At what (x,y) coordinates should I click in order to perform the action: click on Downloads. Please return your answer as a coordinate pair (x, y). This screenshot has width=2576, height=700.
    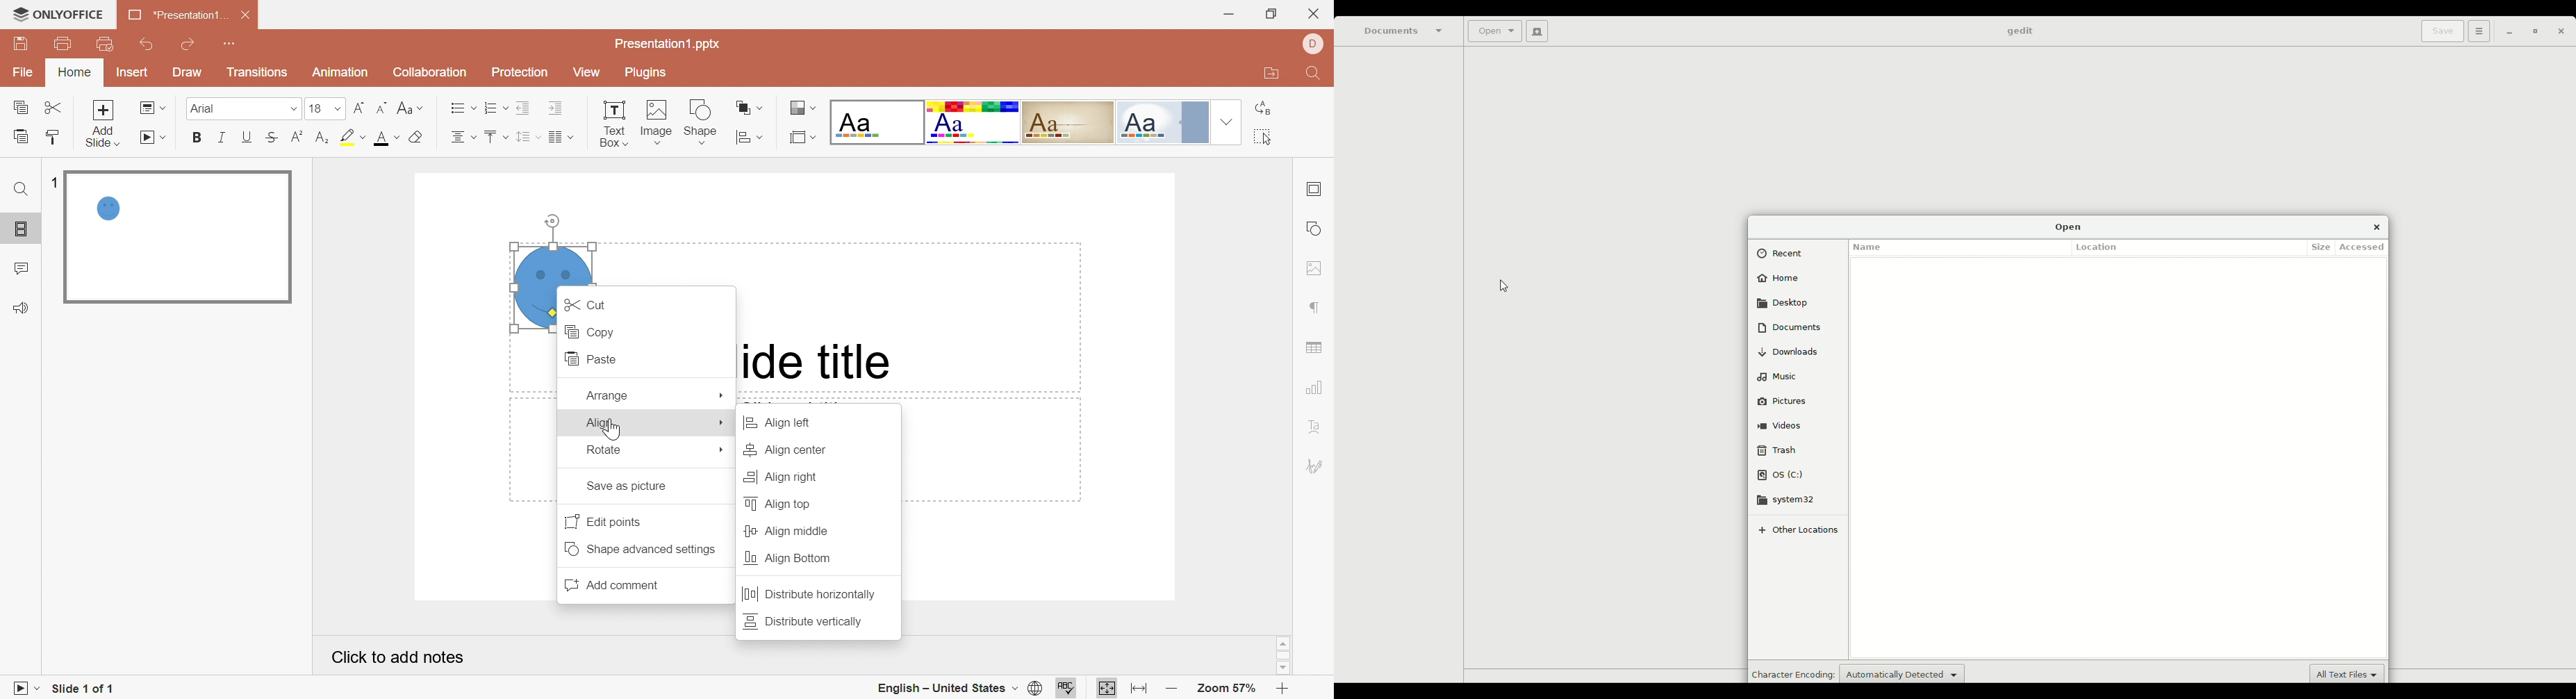
    Looking at the image, I should click on (1794, 351).